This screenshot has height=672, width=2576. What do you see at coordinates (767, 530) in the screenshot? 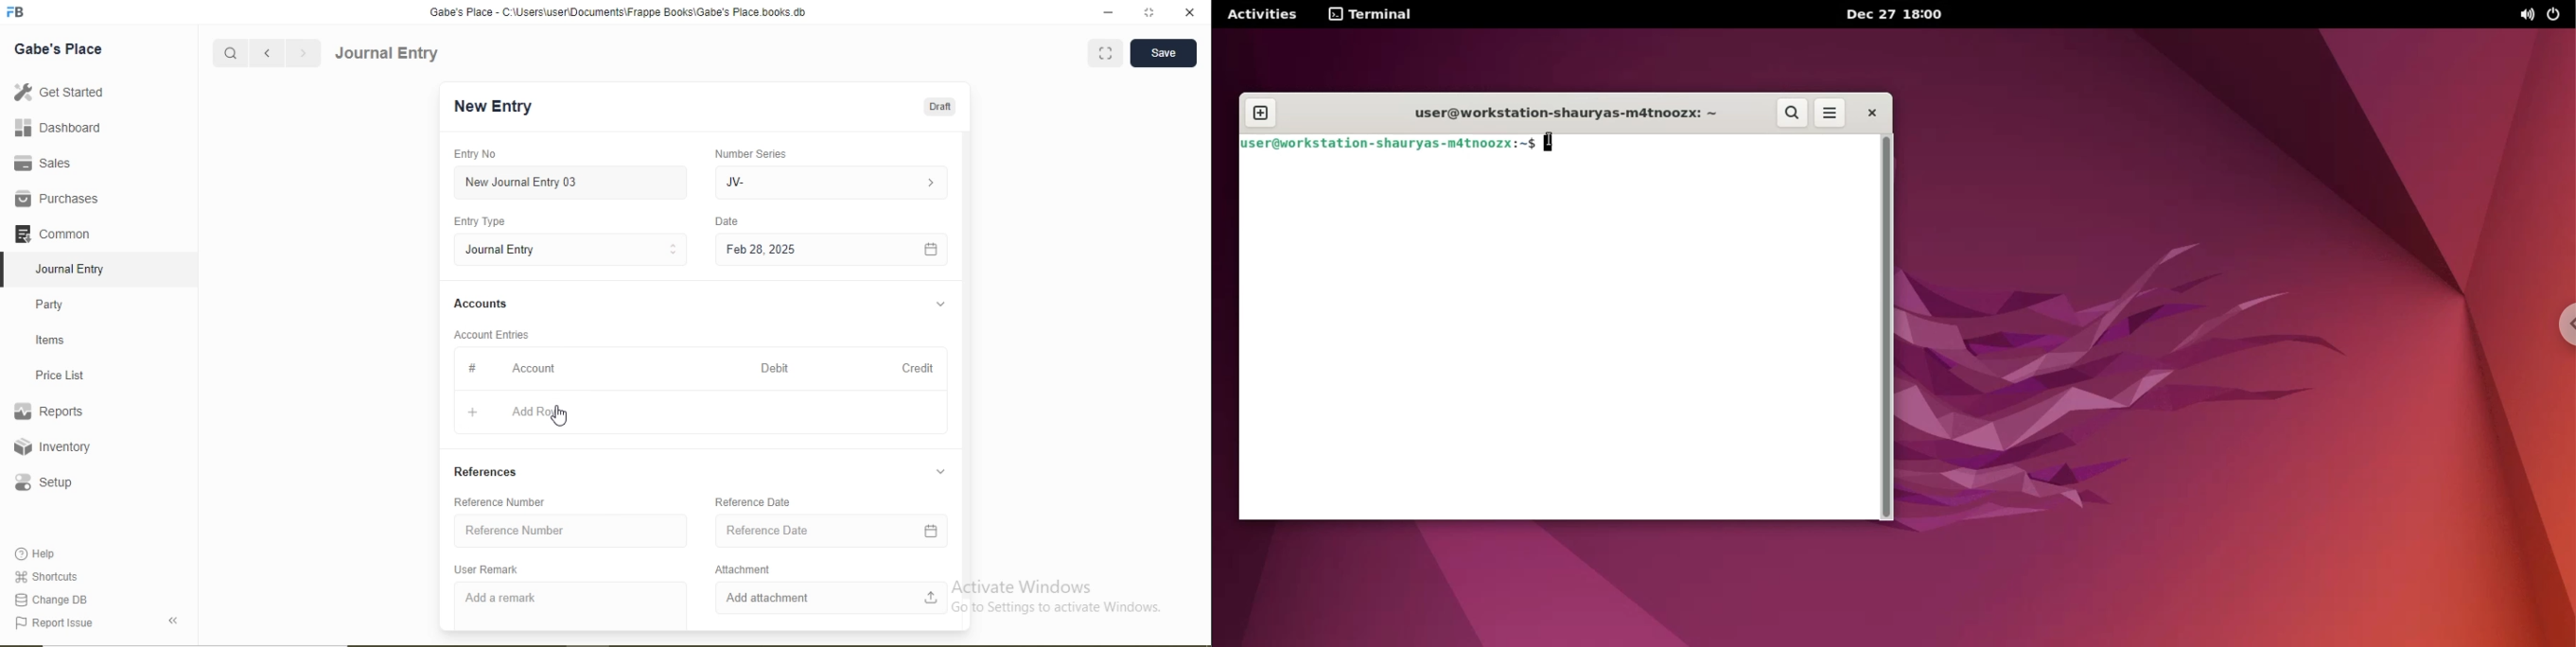
I see `Reference Date` at bounding box center [767, 530].